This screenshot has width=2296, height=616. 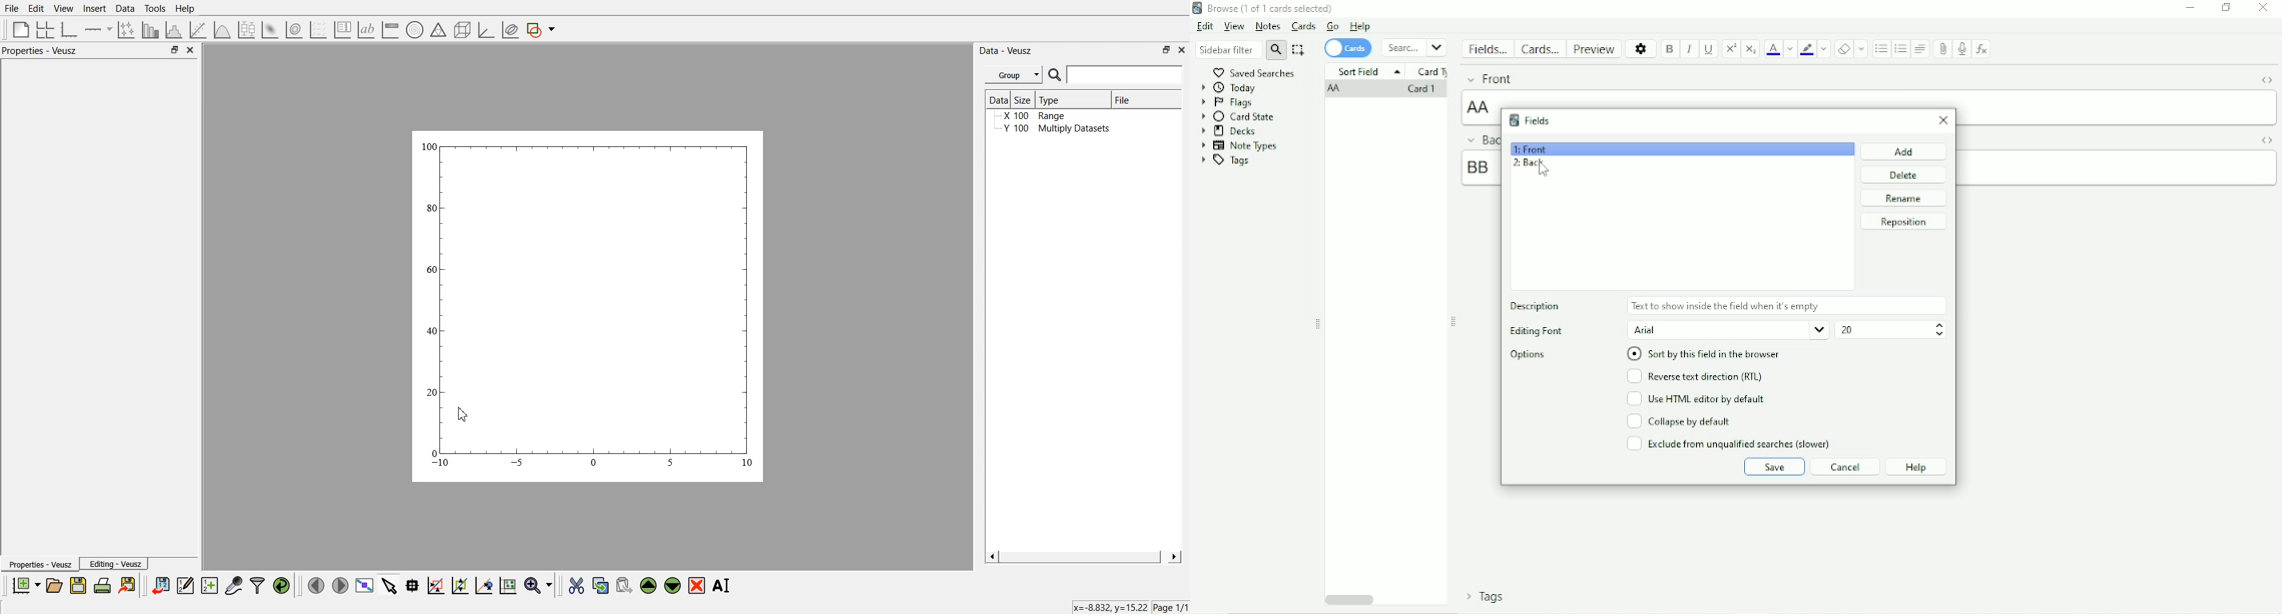 What do you see at coordinates (1679, 421) in the screenshot?
I see `Collapse by default` at bounding box center [1679, 421].